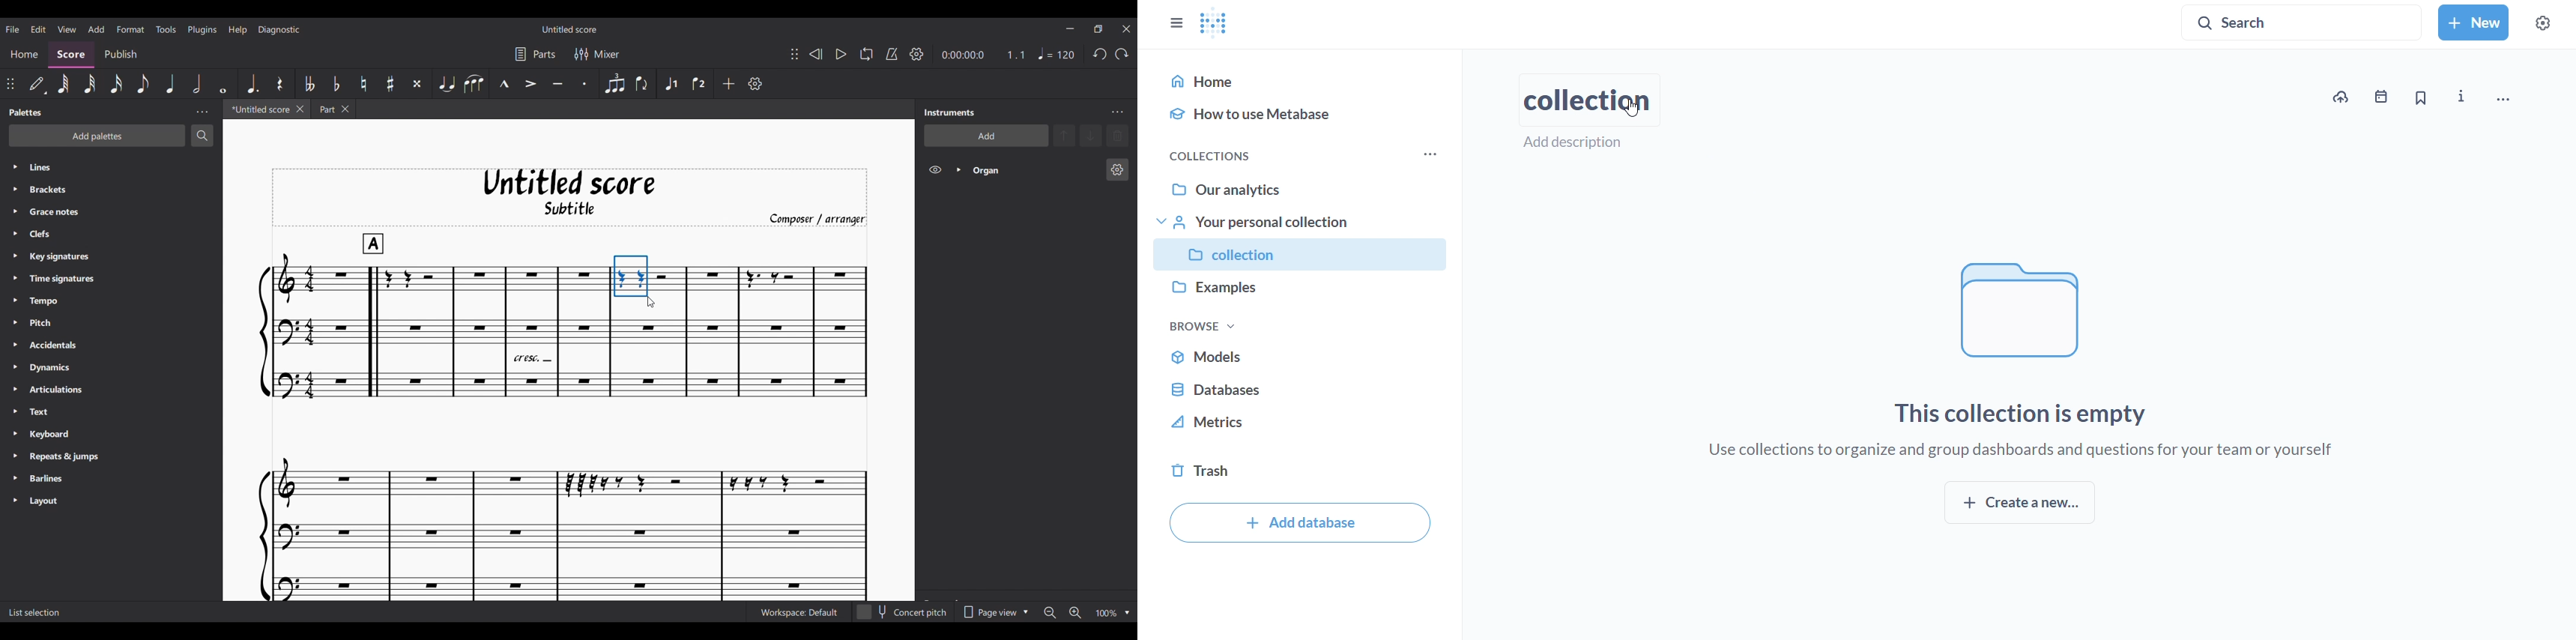 The image size is (2576, 644). I want to click on Toggle double flat, so click(310, 84).